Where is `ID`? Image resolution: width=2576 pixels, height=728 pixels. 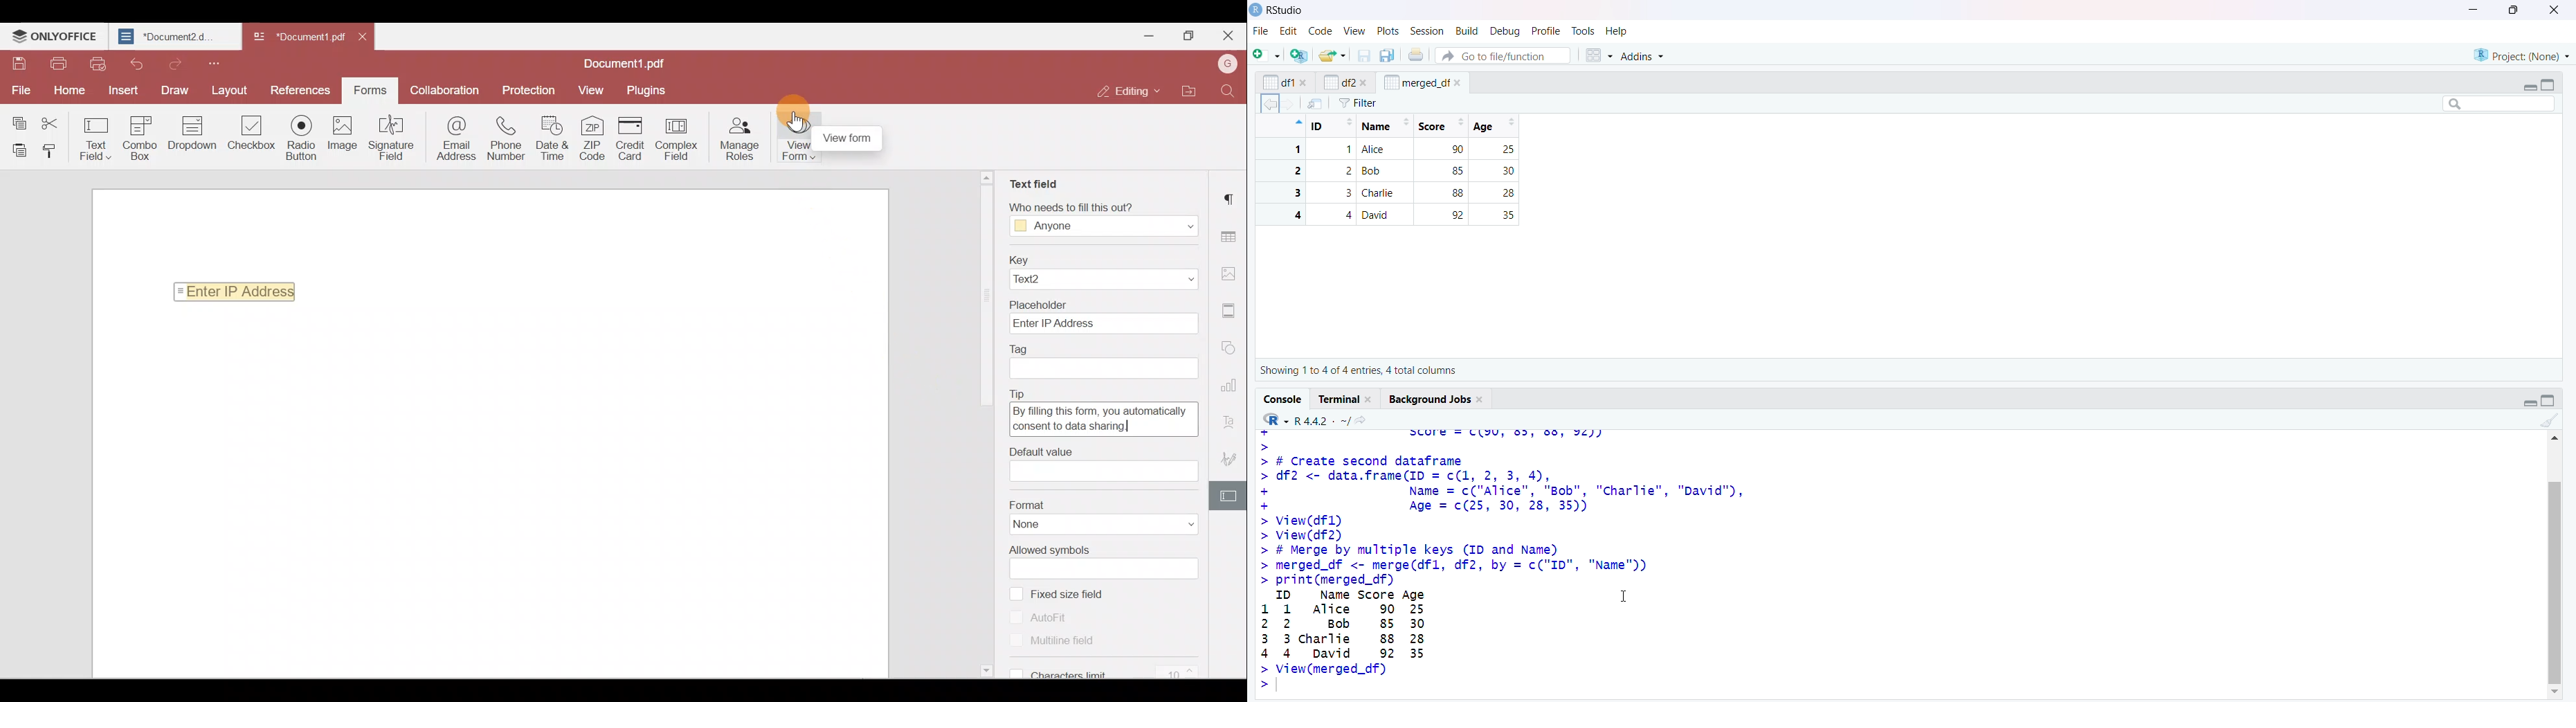 ID is located at coordinates (1332, 126).